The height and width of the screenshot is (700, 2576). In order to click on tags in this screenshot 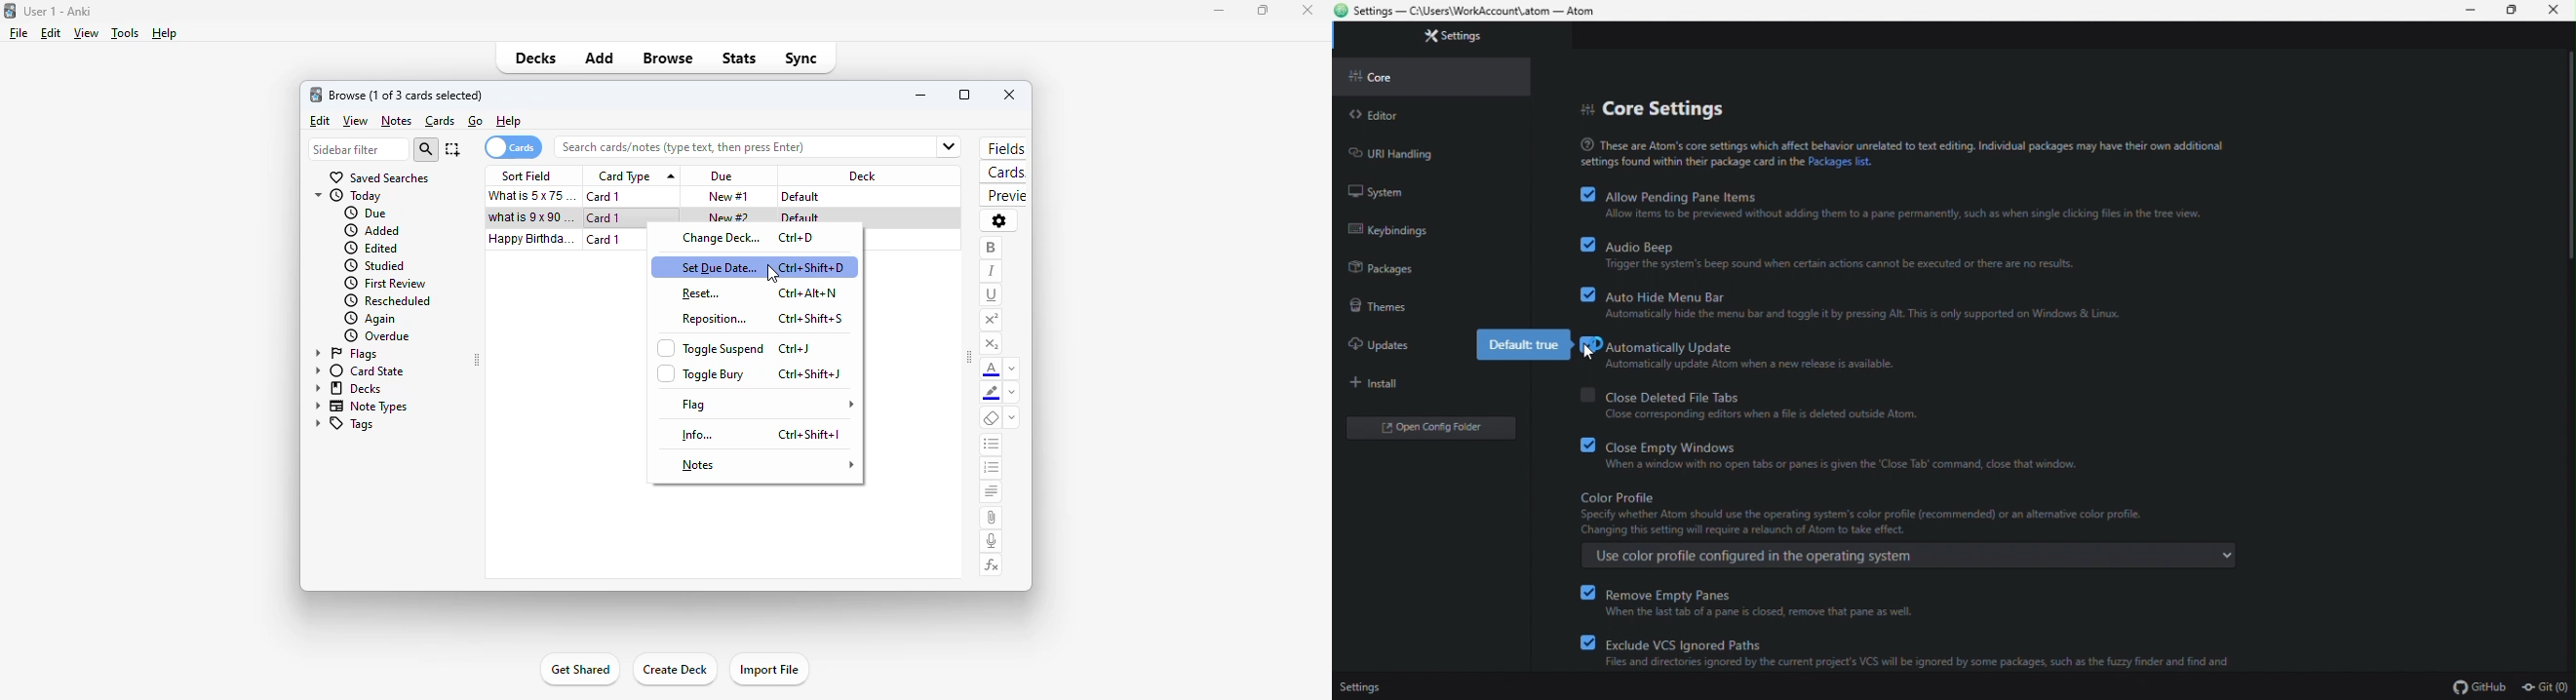, I will do `click(343, 424)`.